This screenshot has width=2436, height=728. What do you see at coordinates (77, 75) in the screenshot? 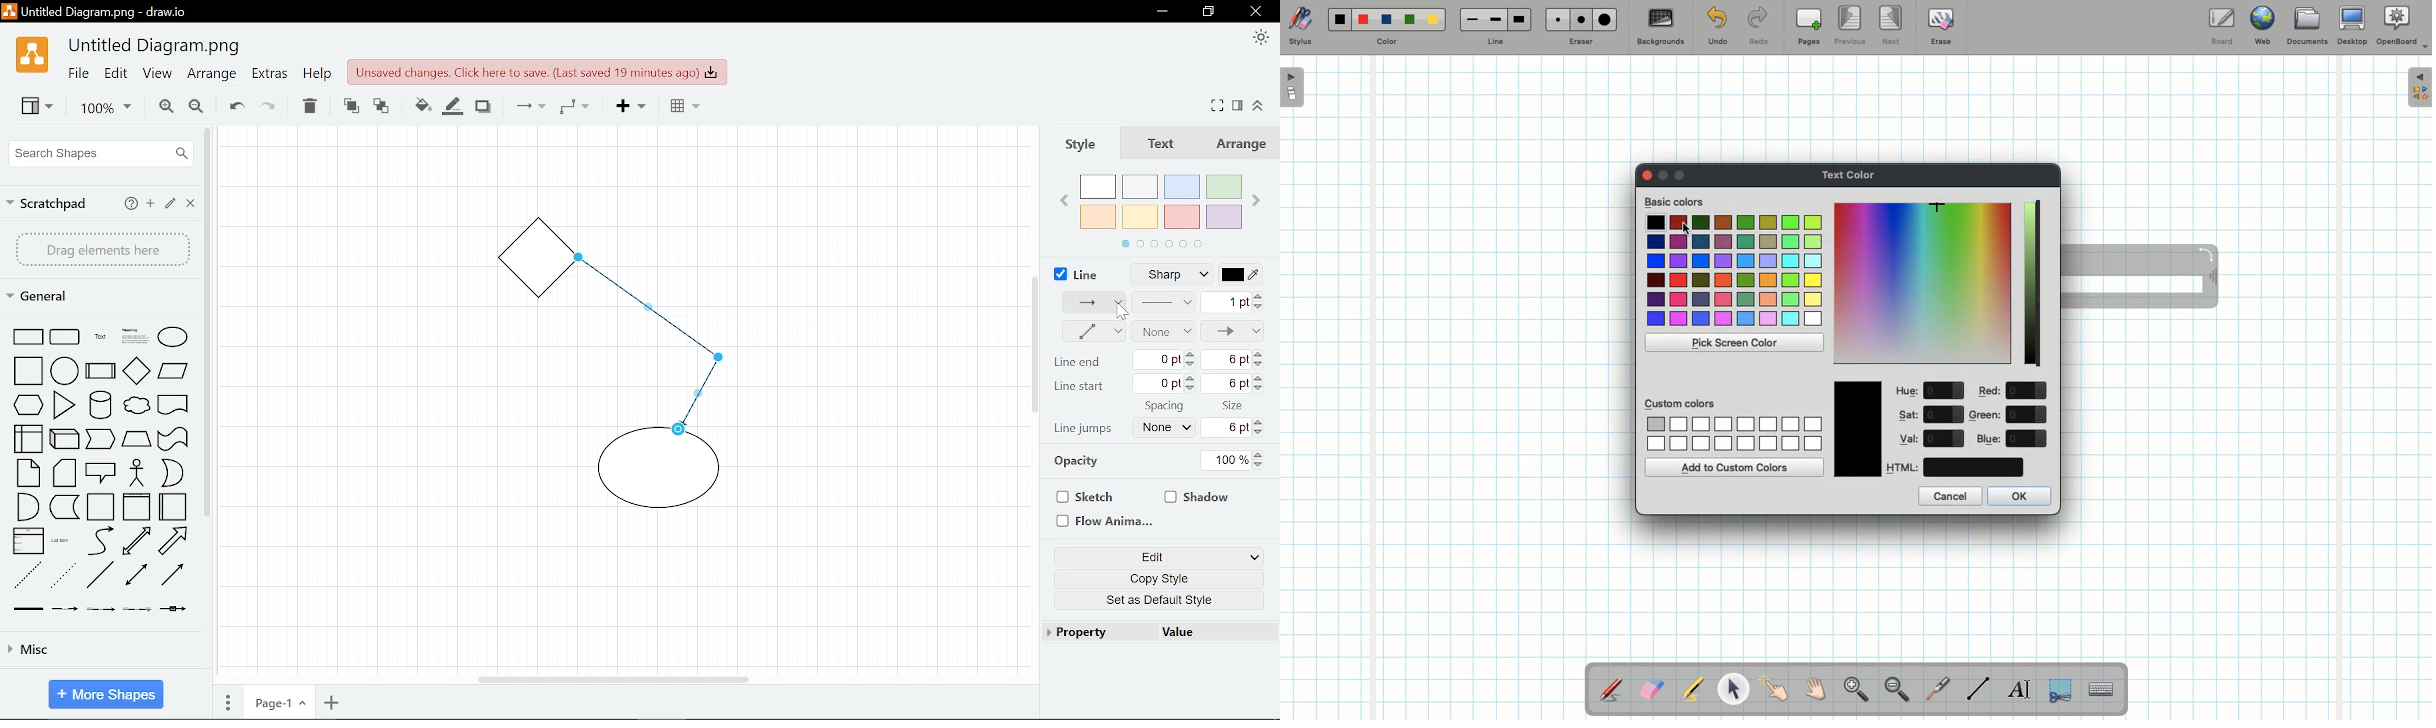
I see `File` at bounding box center [77, 75].